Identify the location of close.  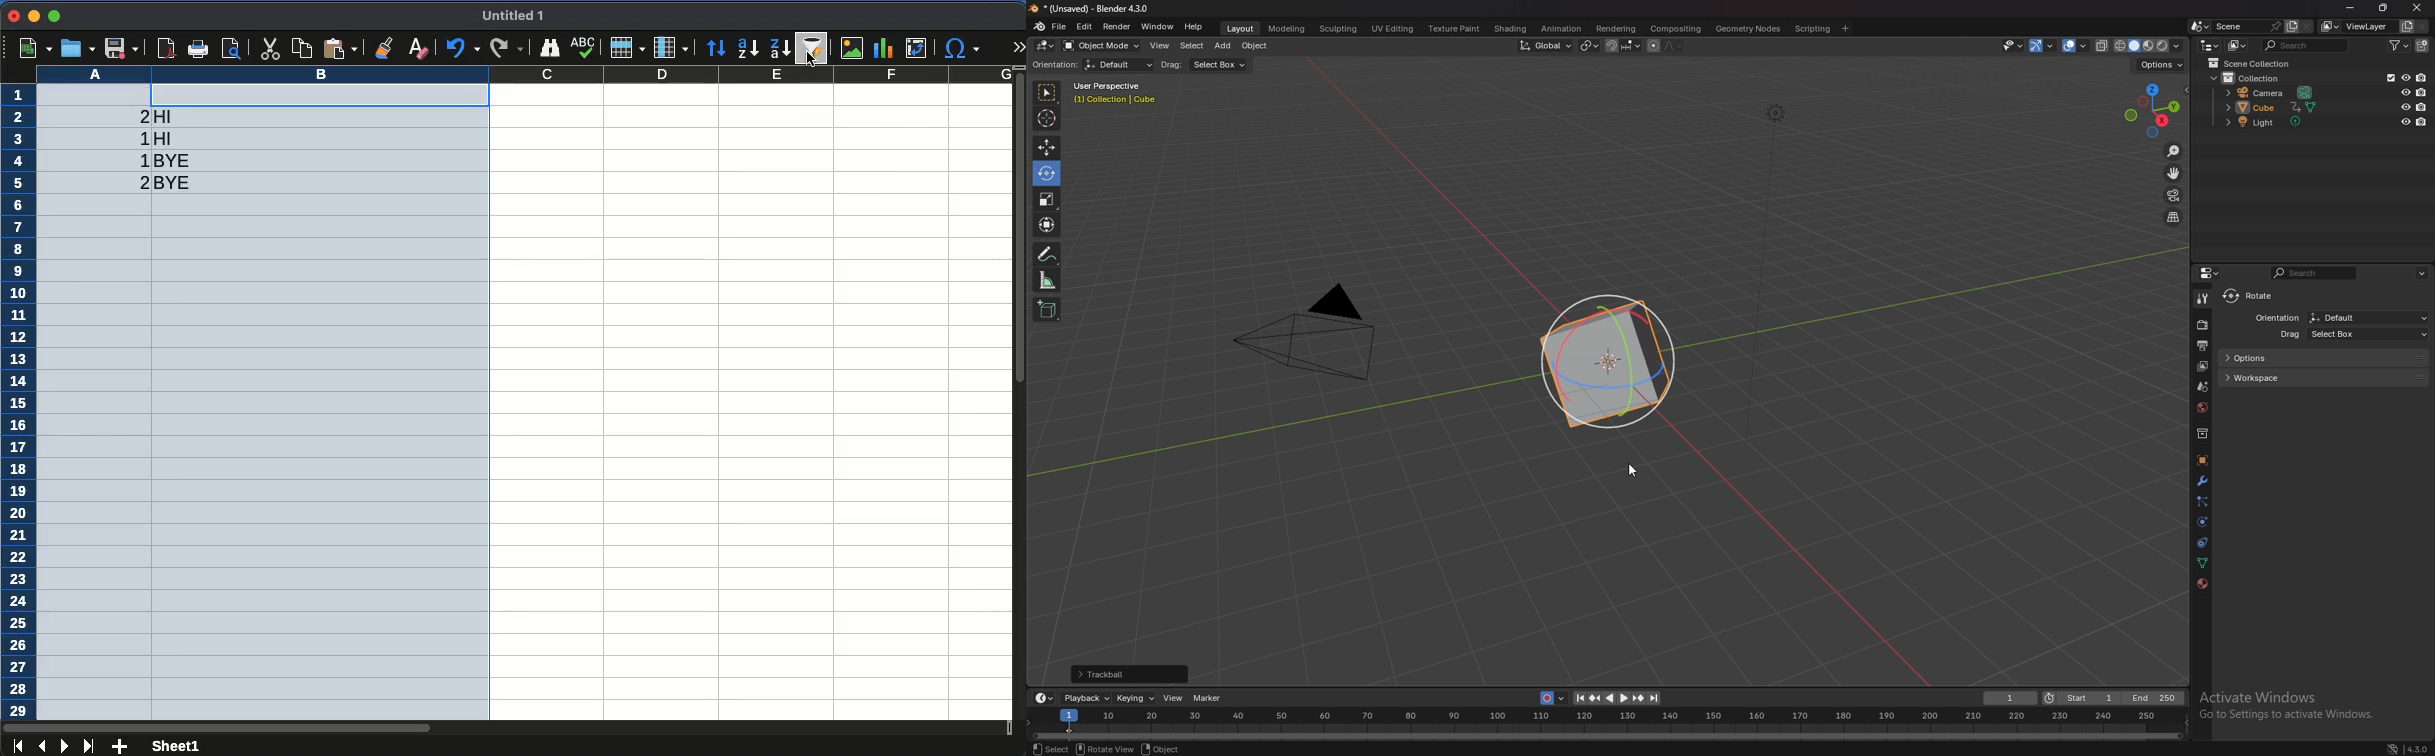
(13, 16).